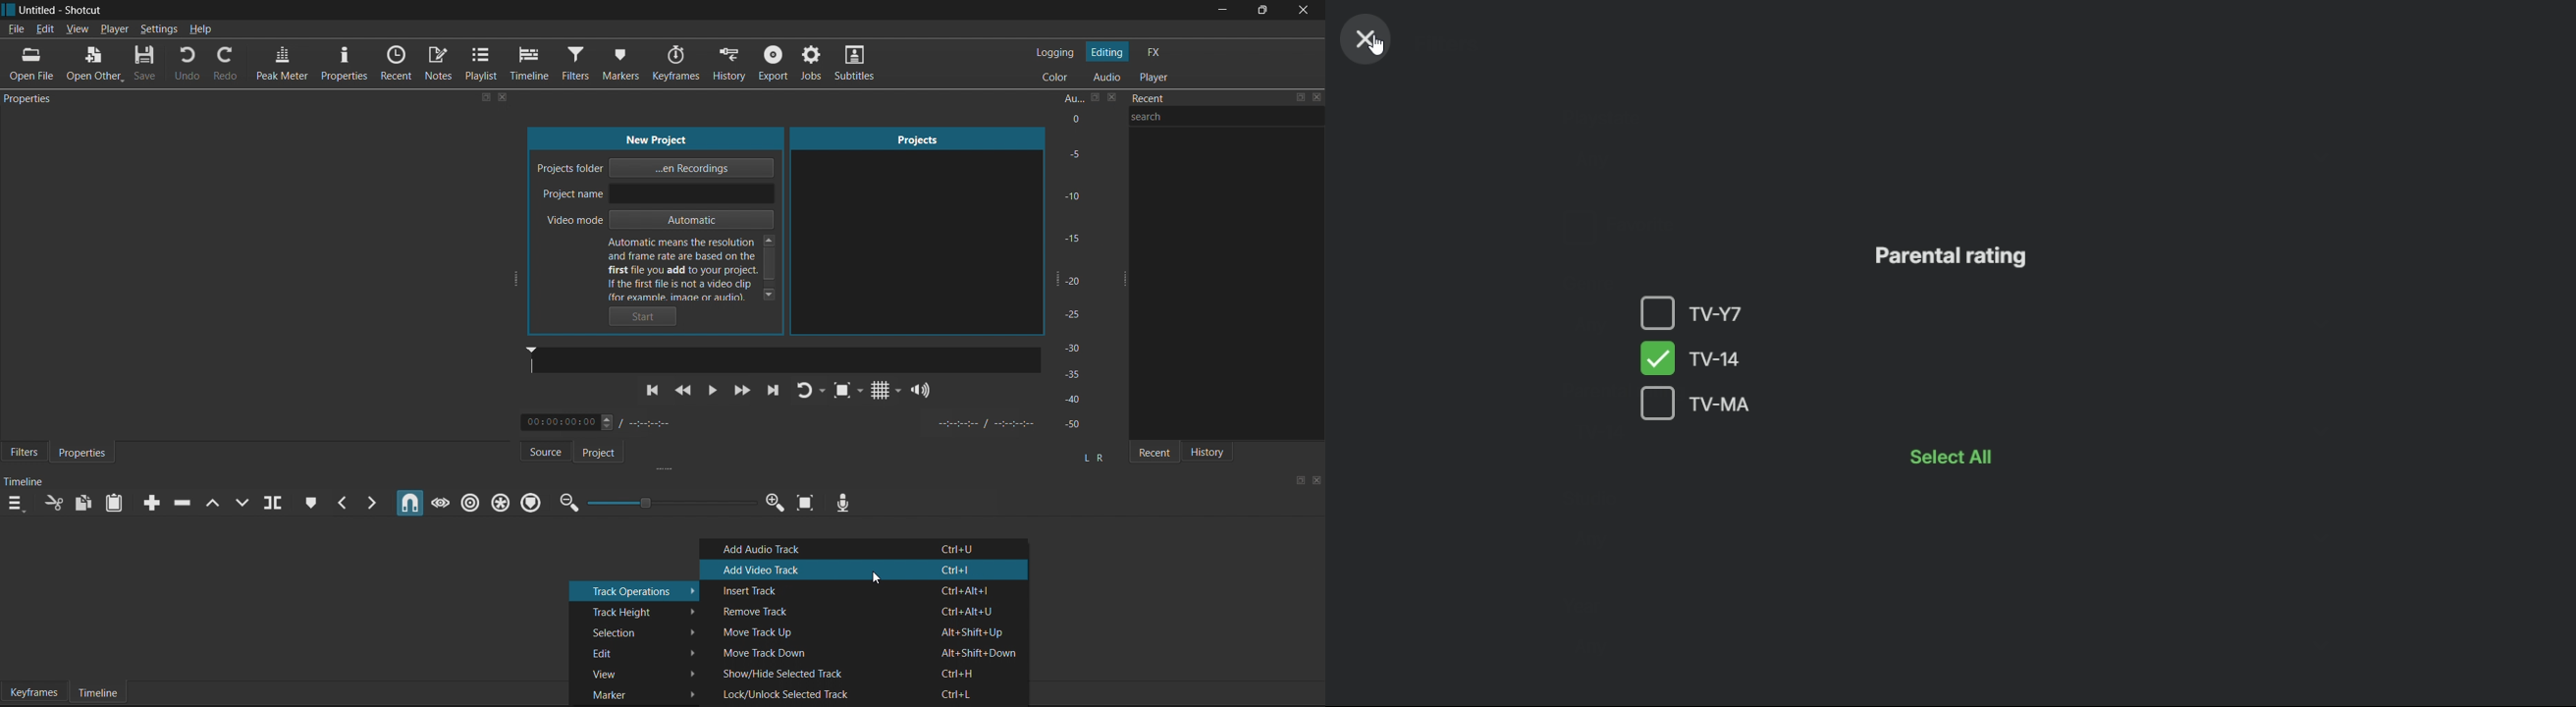 This screenshot has height=728, width=2576. What do you see at coordinates (503, 98) in the screenshot?
I see `close ` at bounding box center [503, 98].